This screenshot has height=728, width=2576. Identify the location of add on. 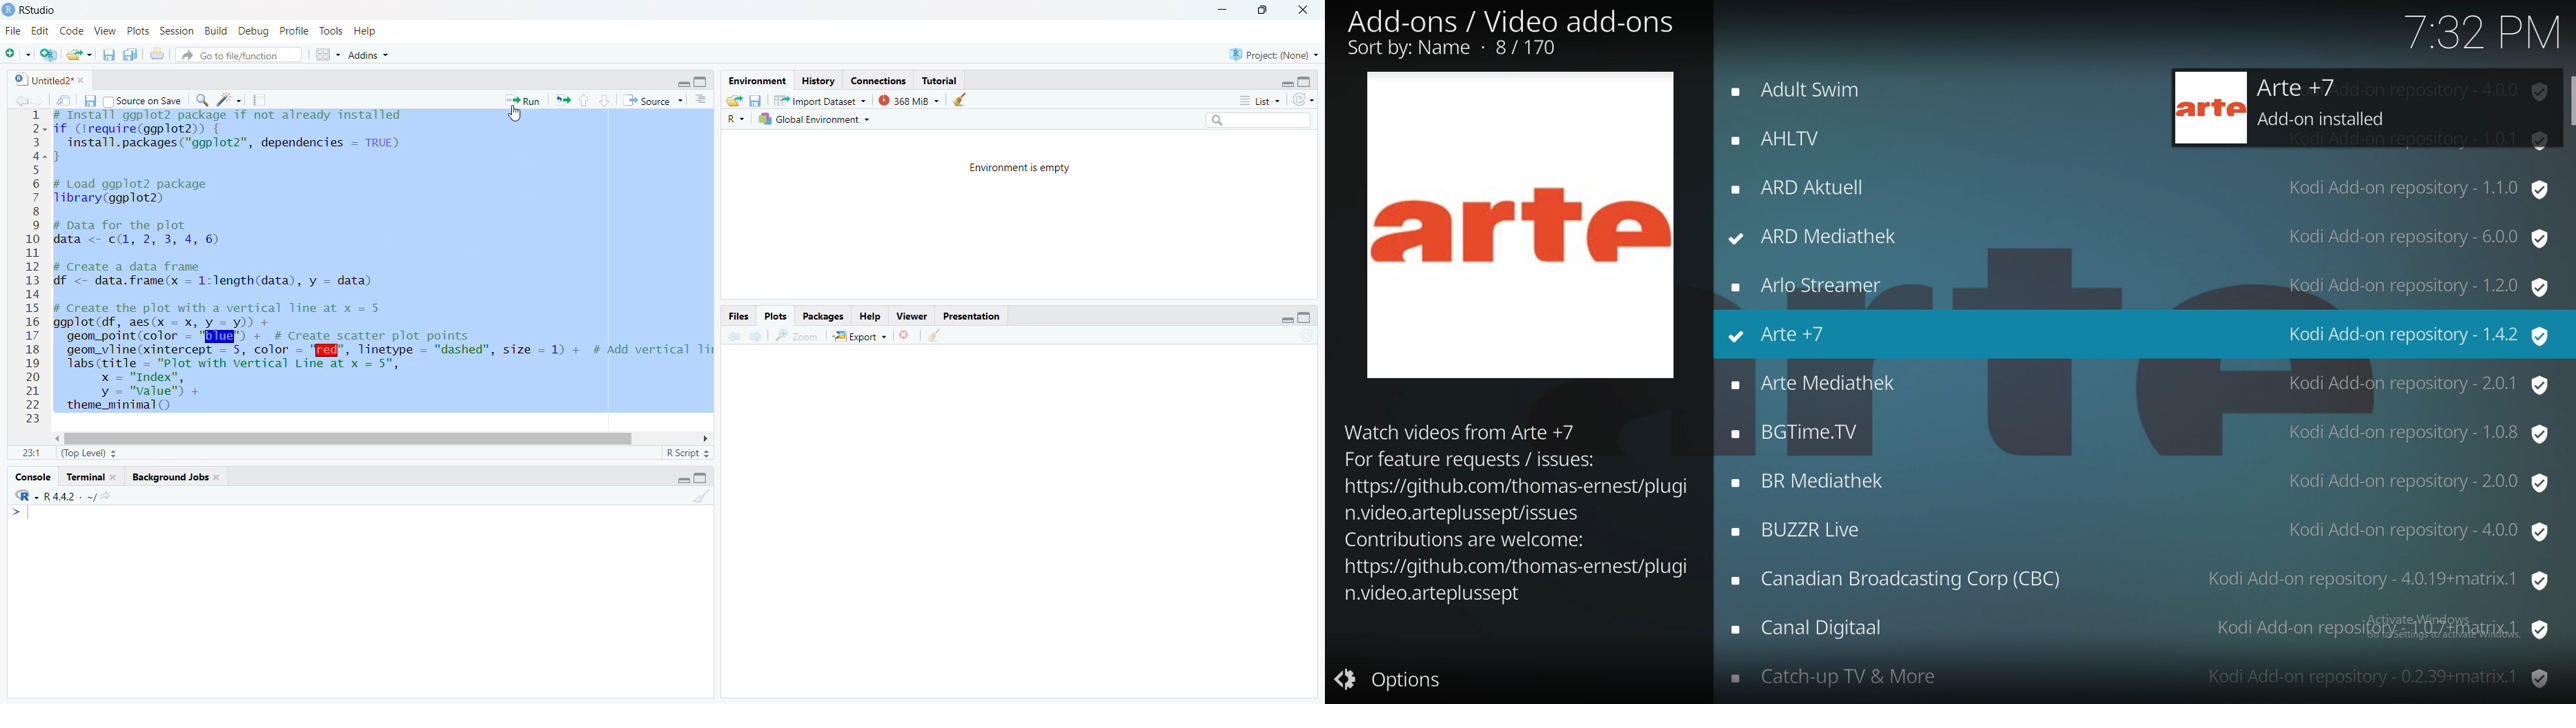
(2139, 235).